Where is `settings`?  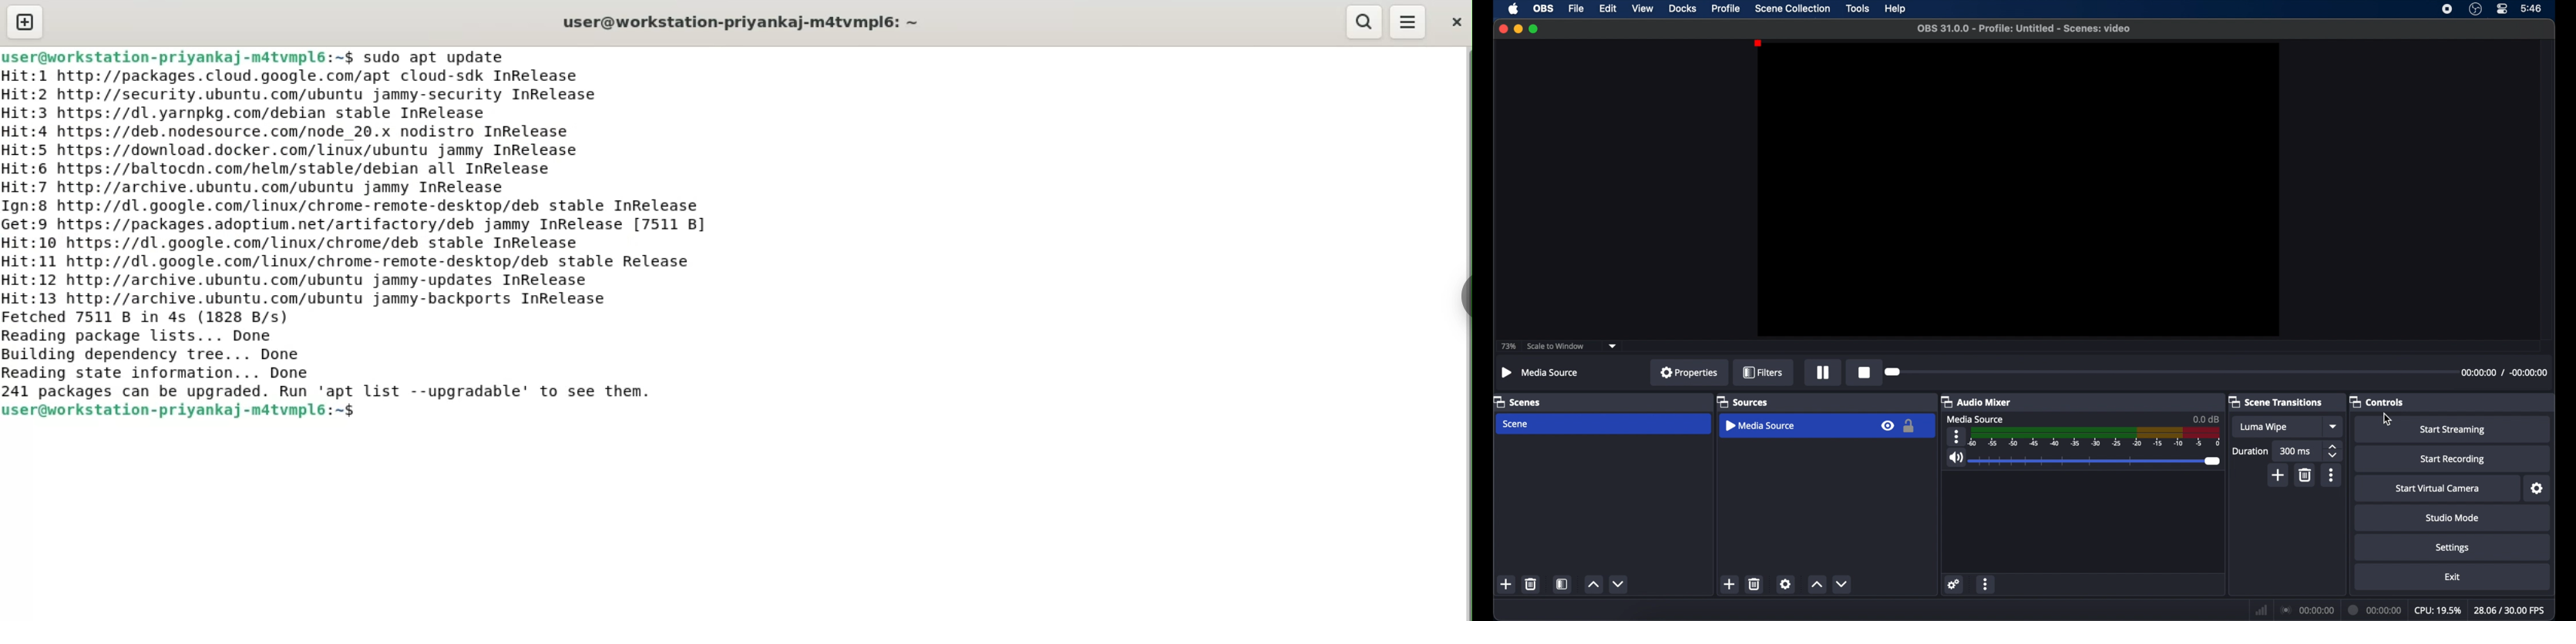 settings is located at coordinates (2453, 547).